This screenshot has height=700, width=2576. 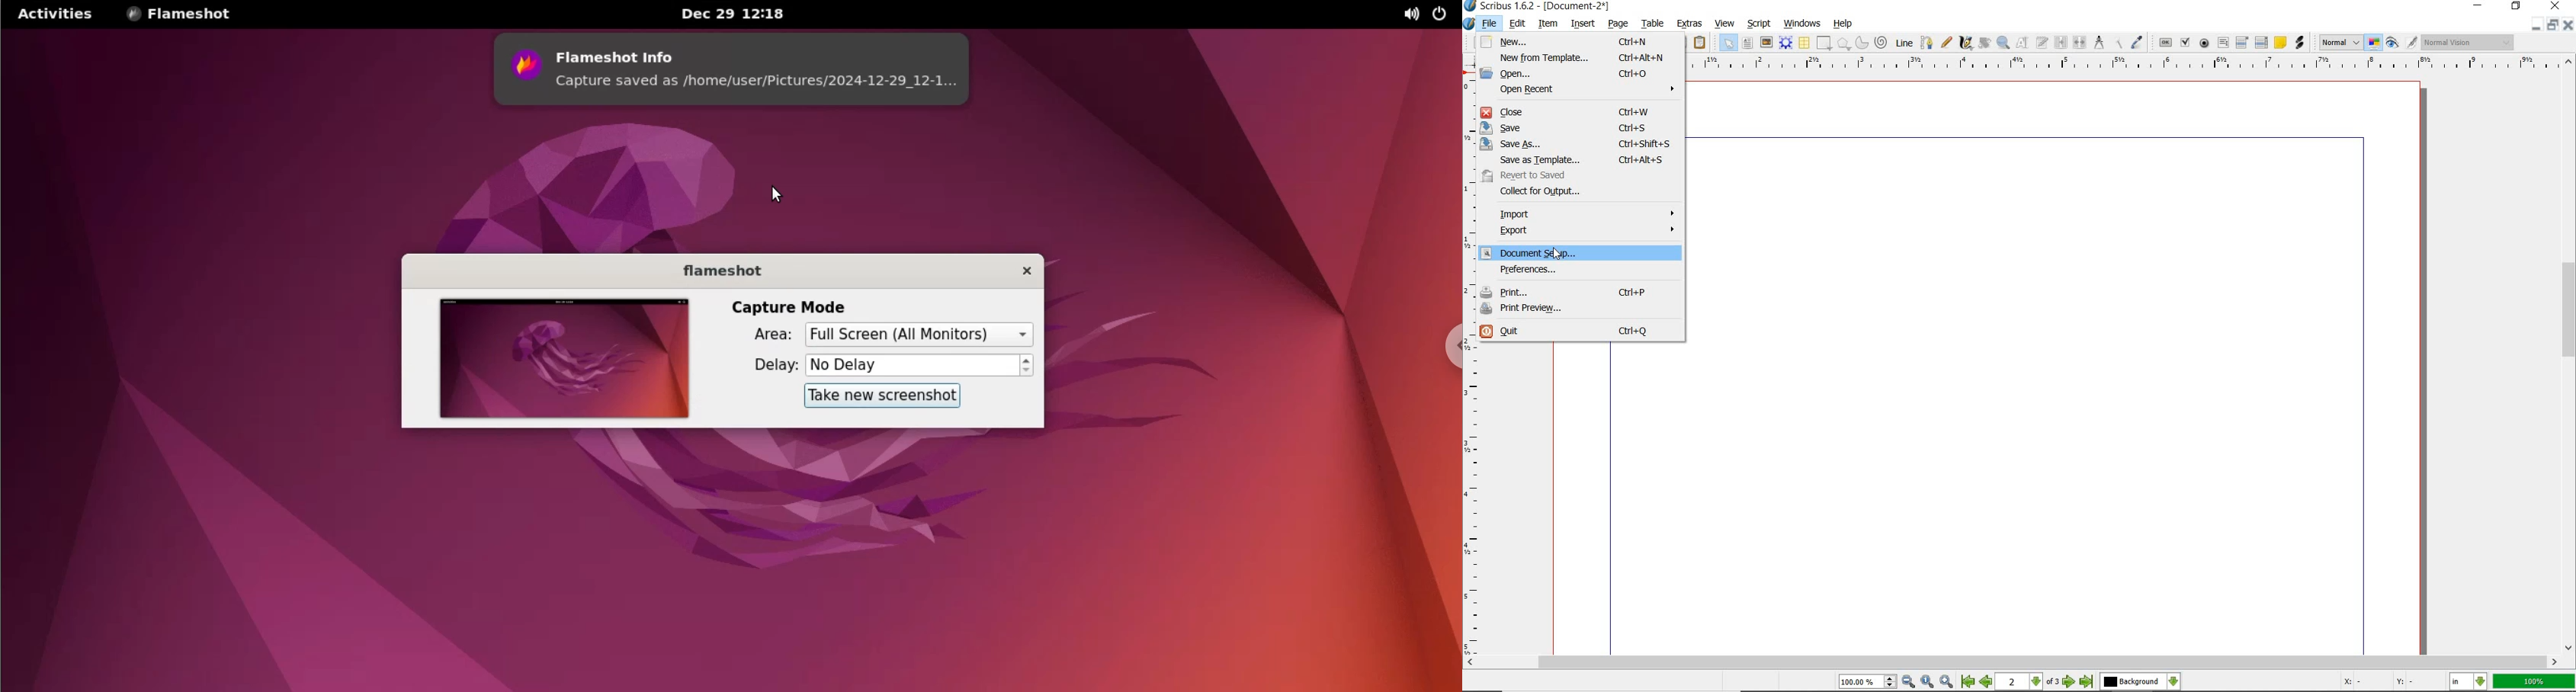 What do you see at coordinates (1581, 253) in the screenshot?
I see `document setup` at bounding box center [1581, 253].